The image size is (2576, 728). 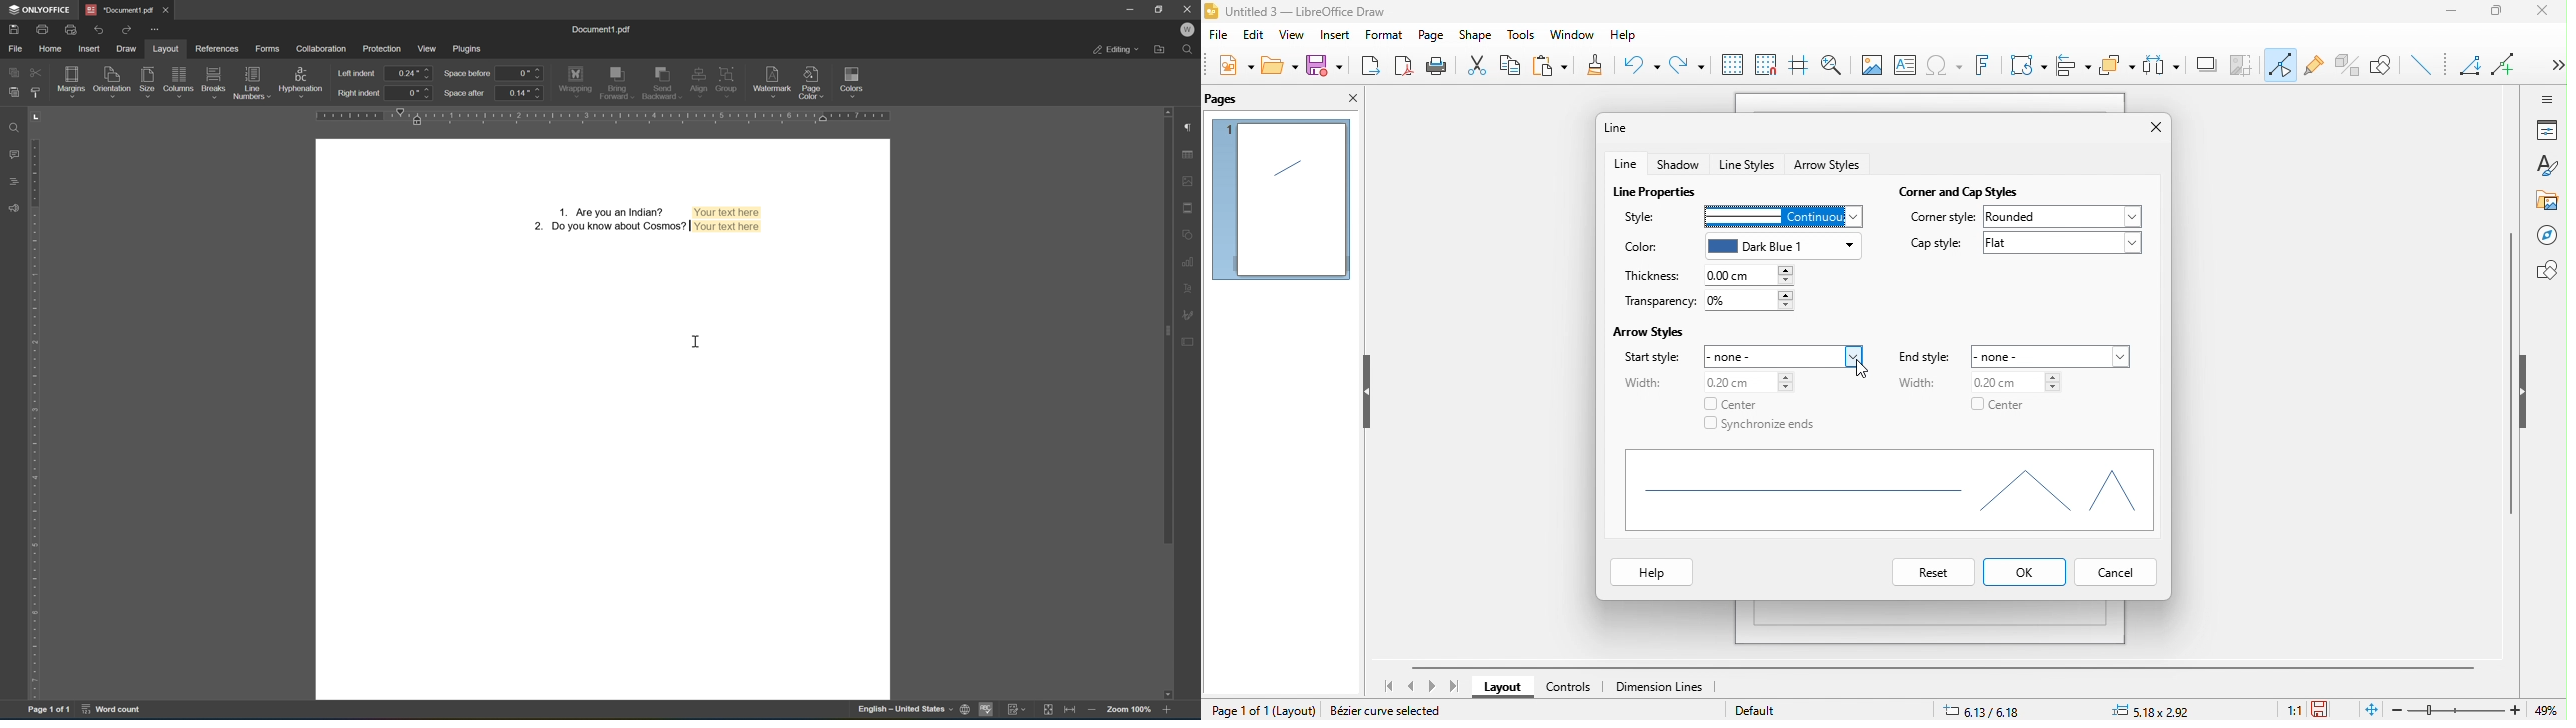 I want to click on style, so click(x=1645, y=215).